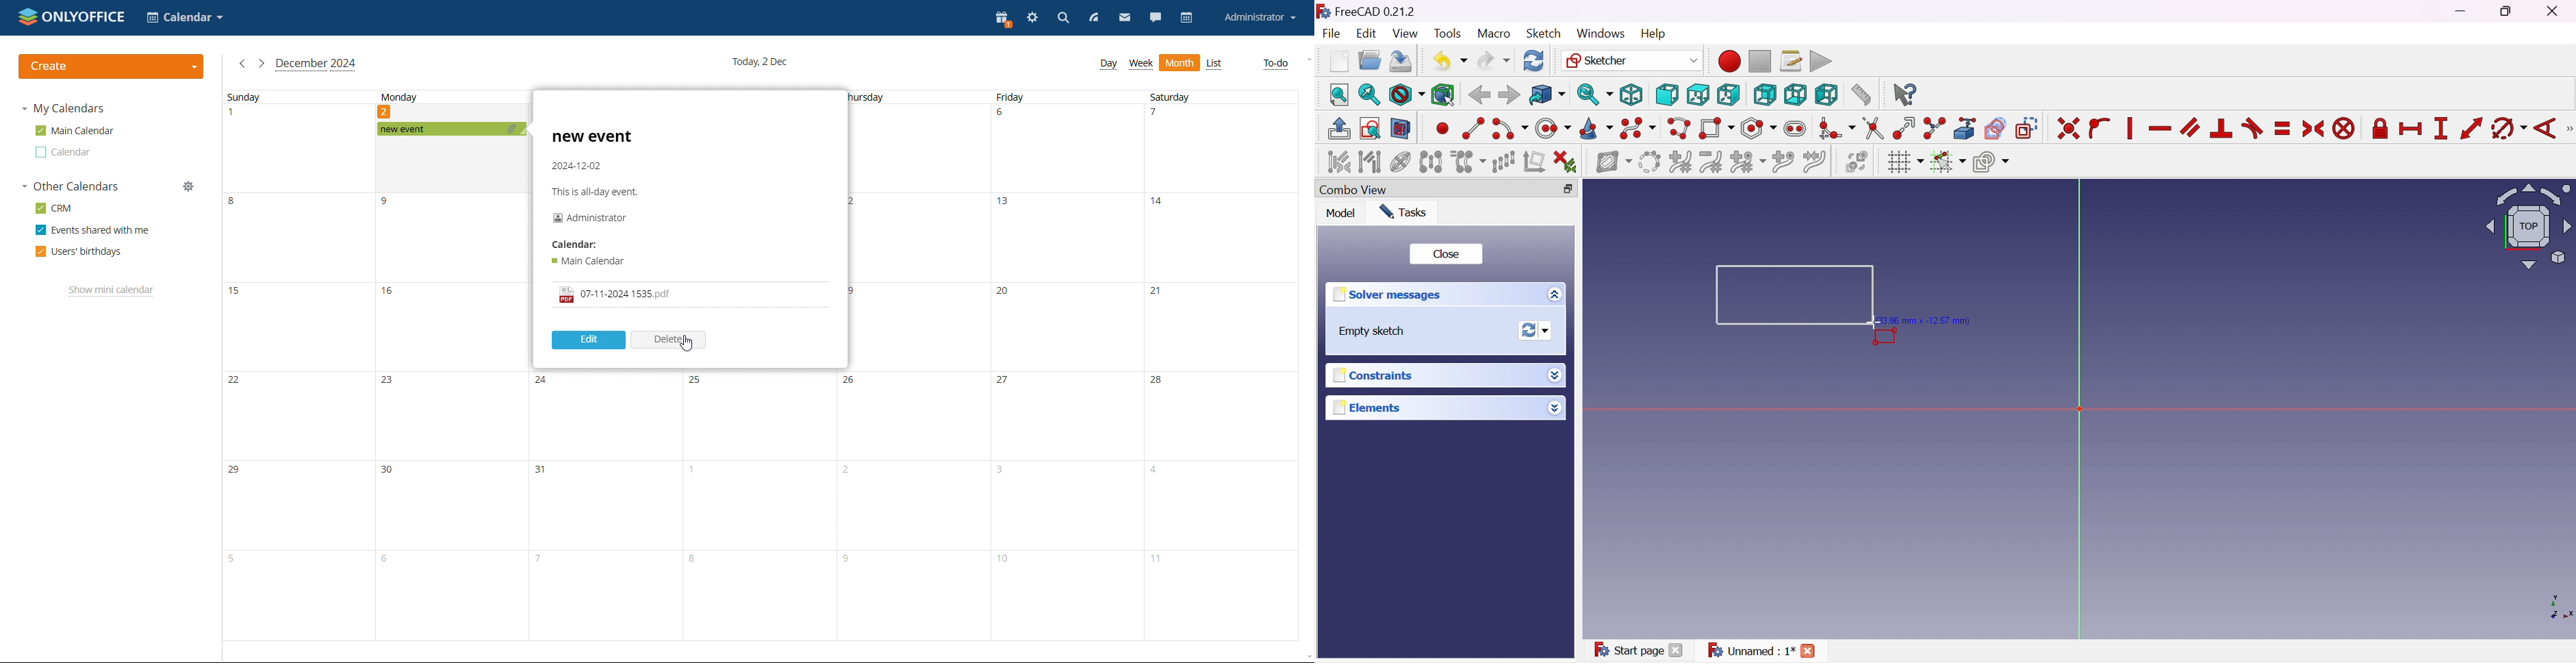 The width and height of the screenshot is (2576, 672). I want to click on Close, so click(1448, 253).